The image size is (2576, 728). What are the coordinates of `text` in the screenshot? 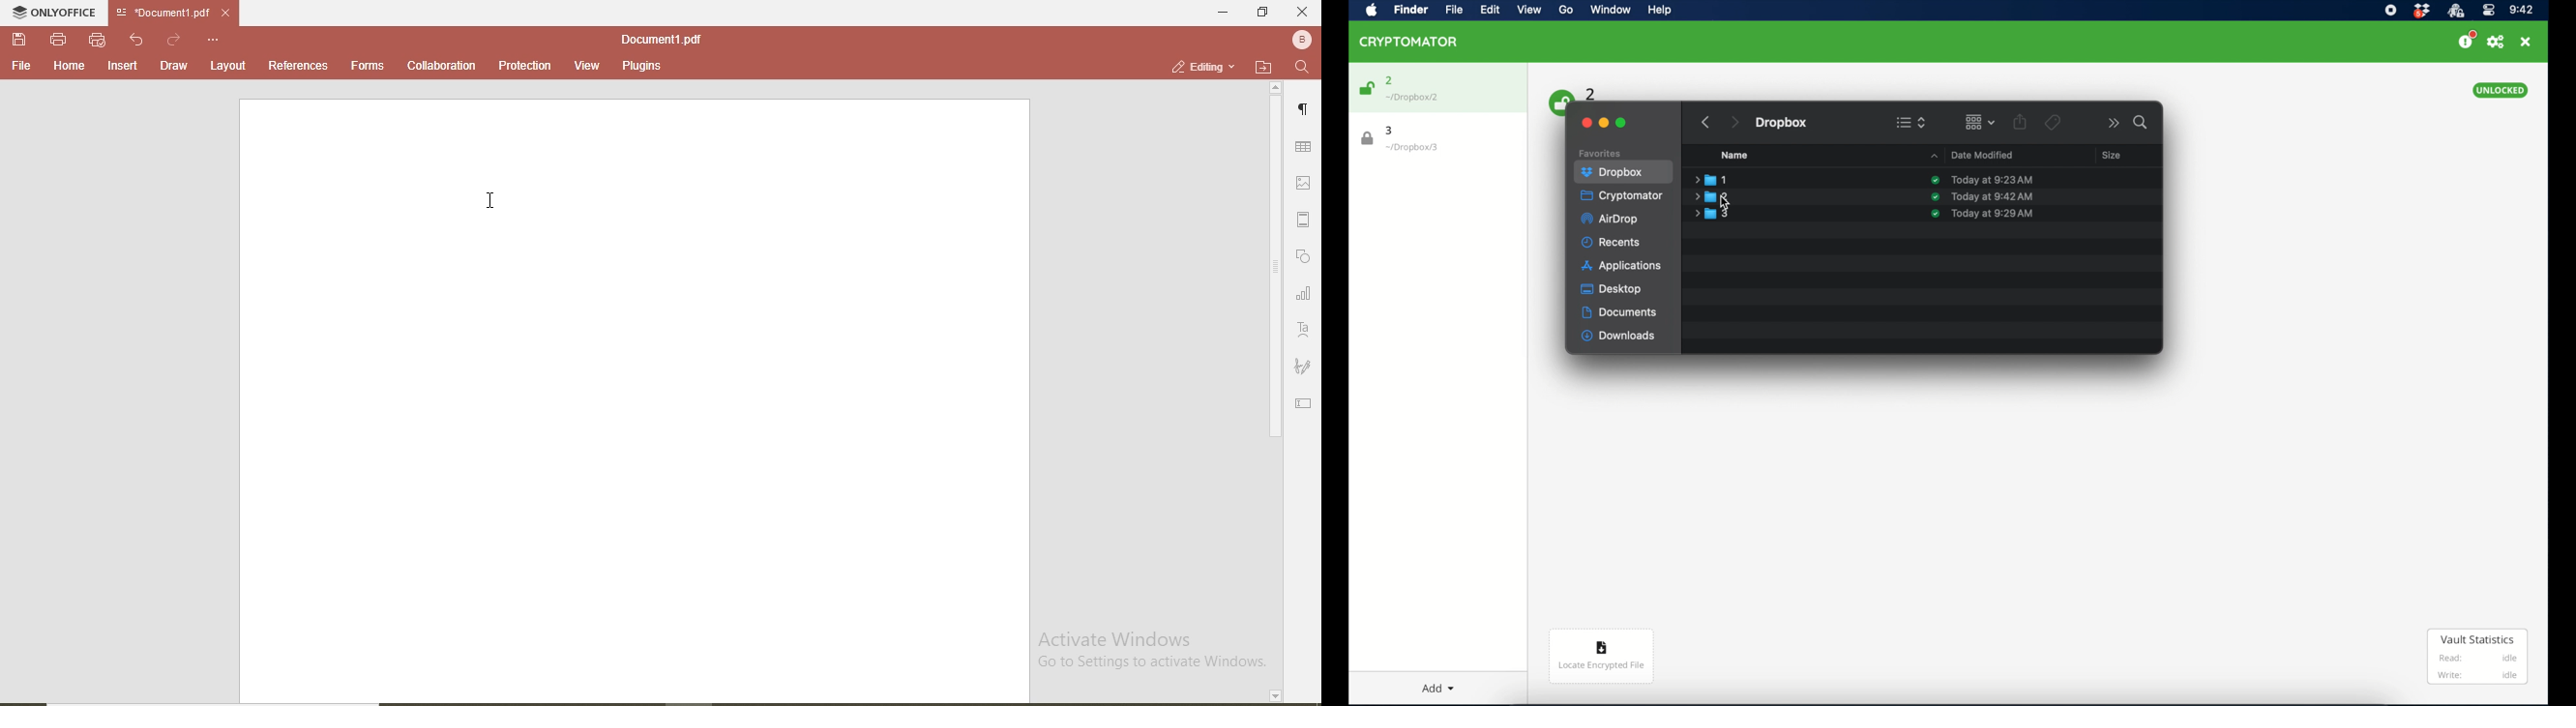 It's located at (1306, 327).